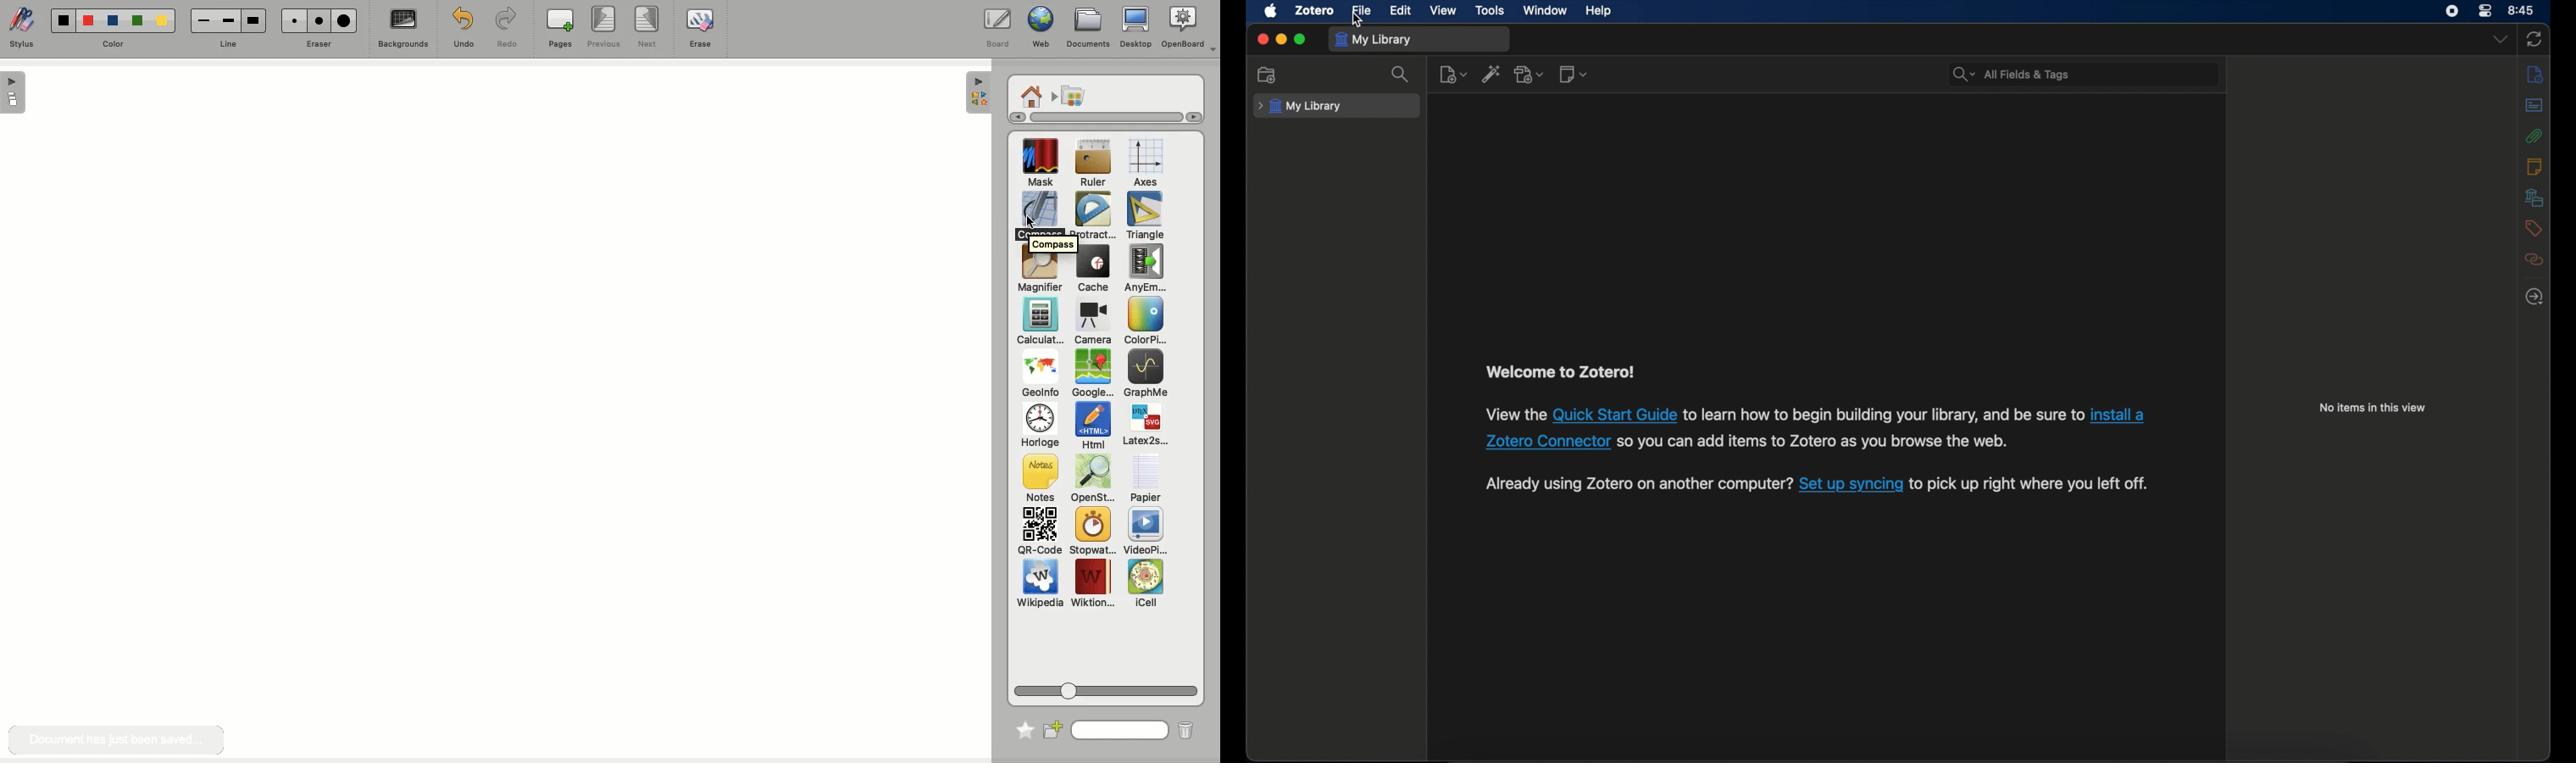 The height and width of the screenshot is (784, 2576). I want to click on notes, so click(2534, 165).